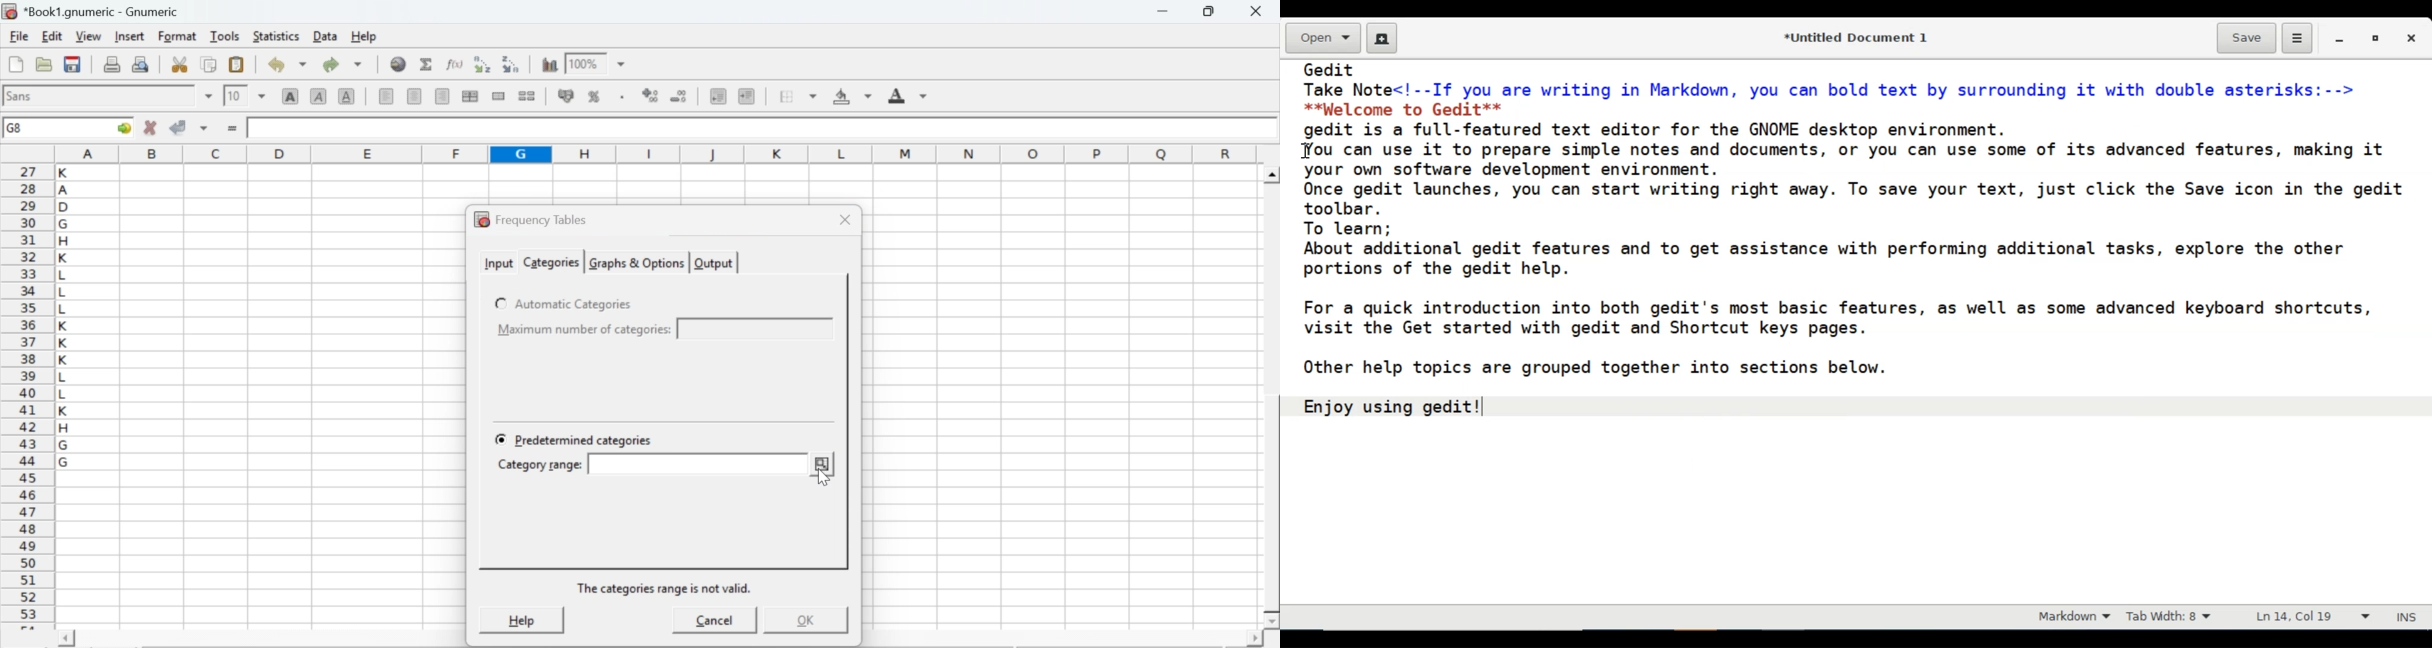 This screenshot has width=2436, height=672. What do you see at coordinates (286, 65) in the screenshot?
I see `undo` at bounding box center [286, 65].